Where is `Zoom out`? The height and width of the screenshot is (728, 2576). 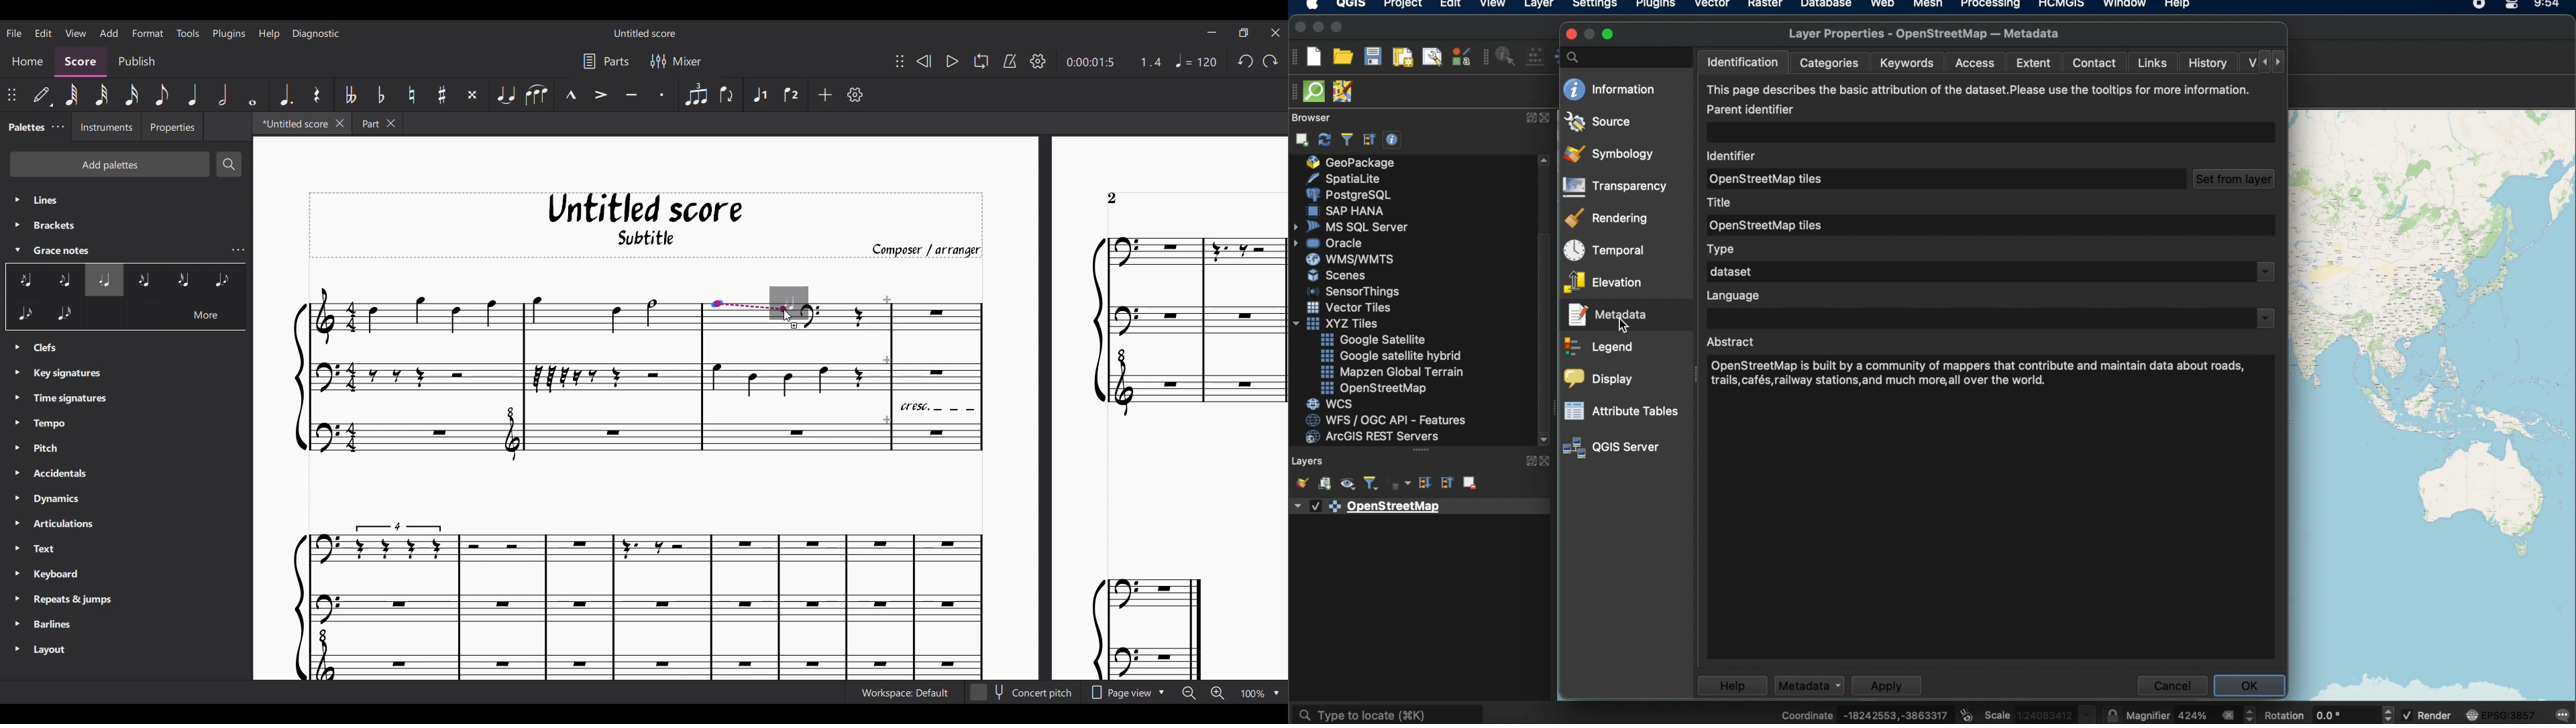
Zoom out is located at coordinates (1189, 693).